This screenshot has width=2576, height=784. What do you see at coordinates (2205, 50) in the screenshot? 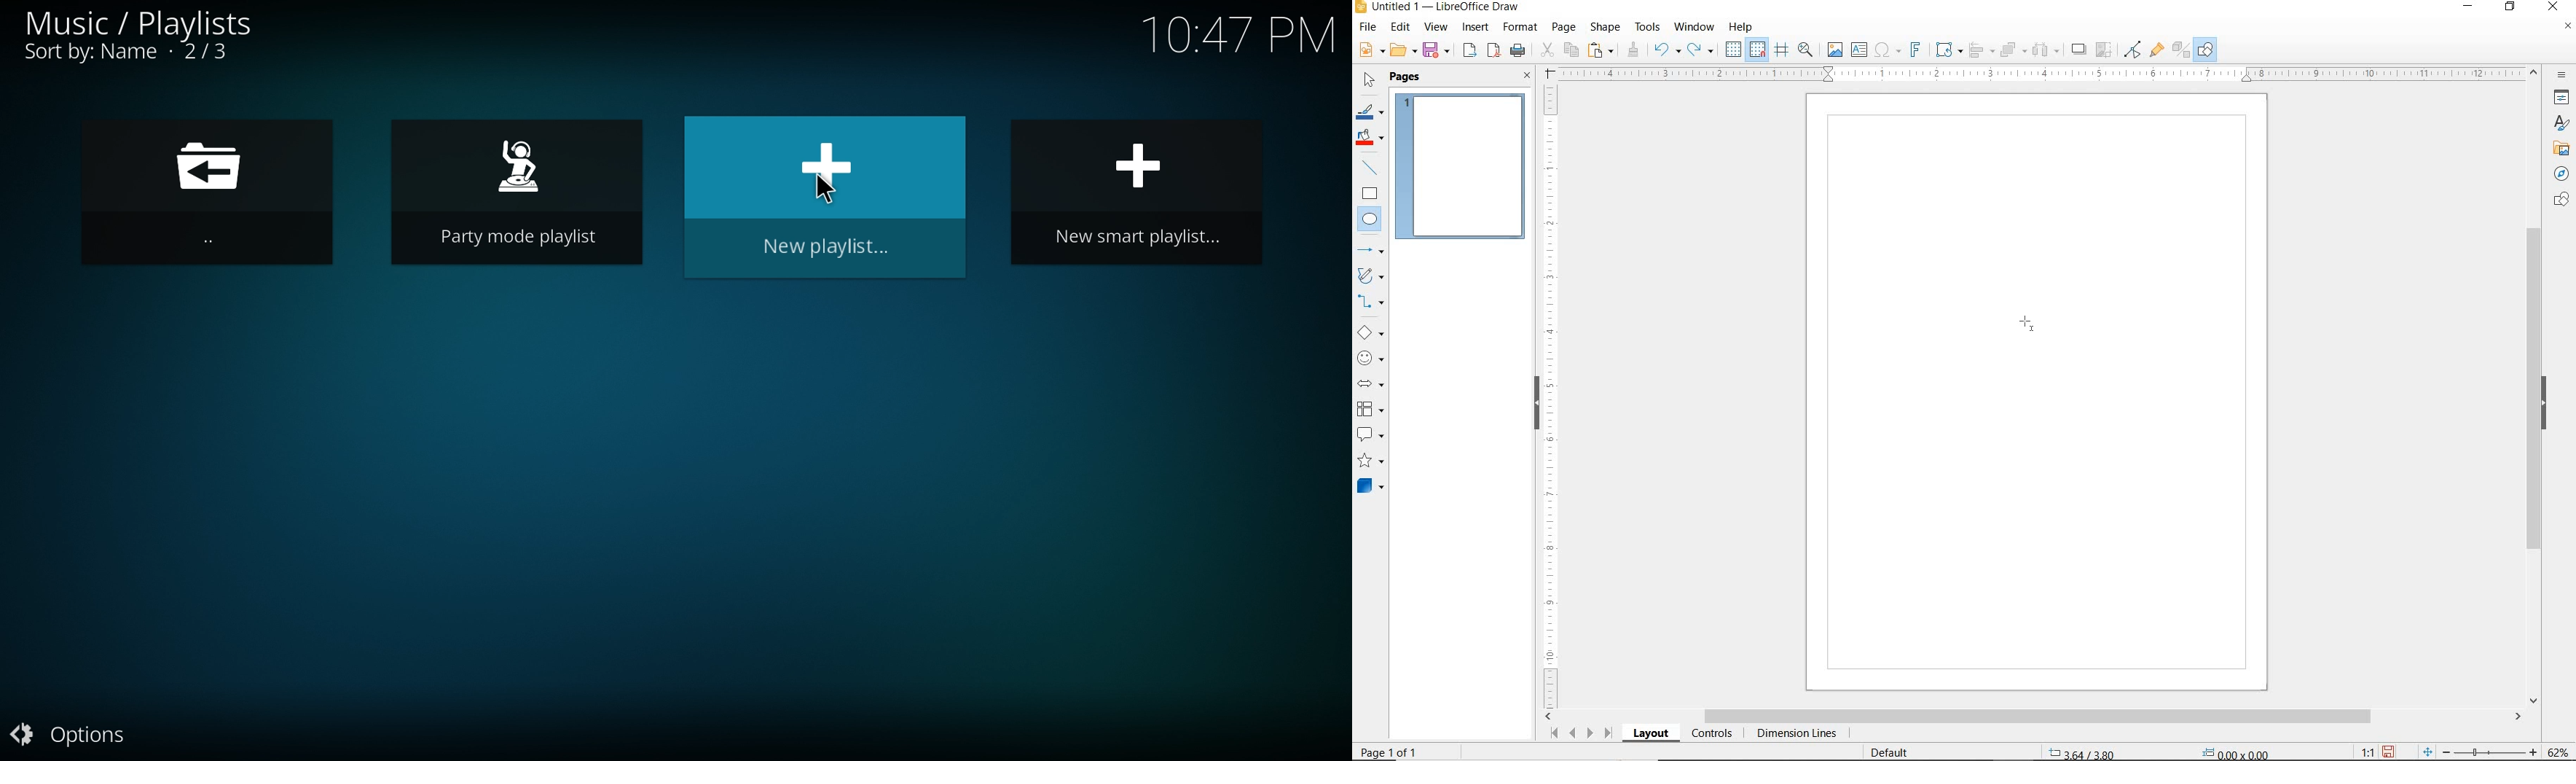
I see `SHOW DRAW FUNCTONS` at bounding box center [2205, 50].